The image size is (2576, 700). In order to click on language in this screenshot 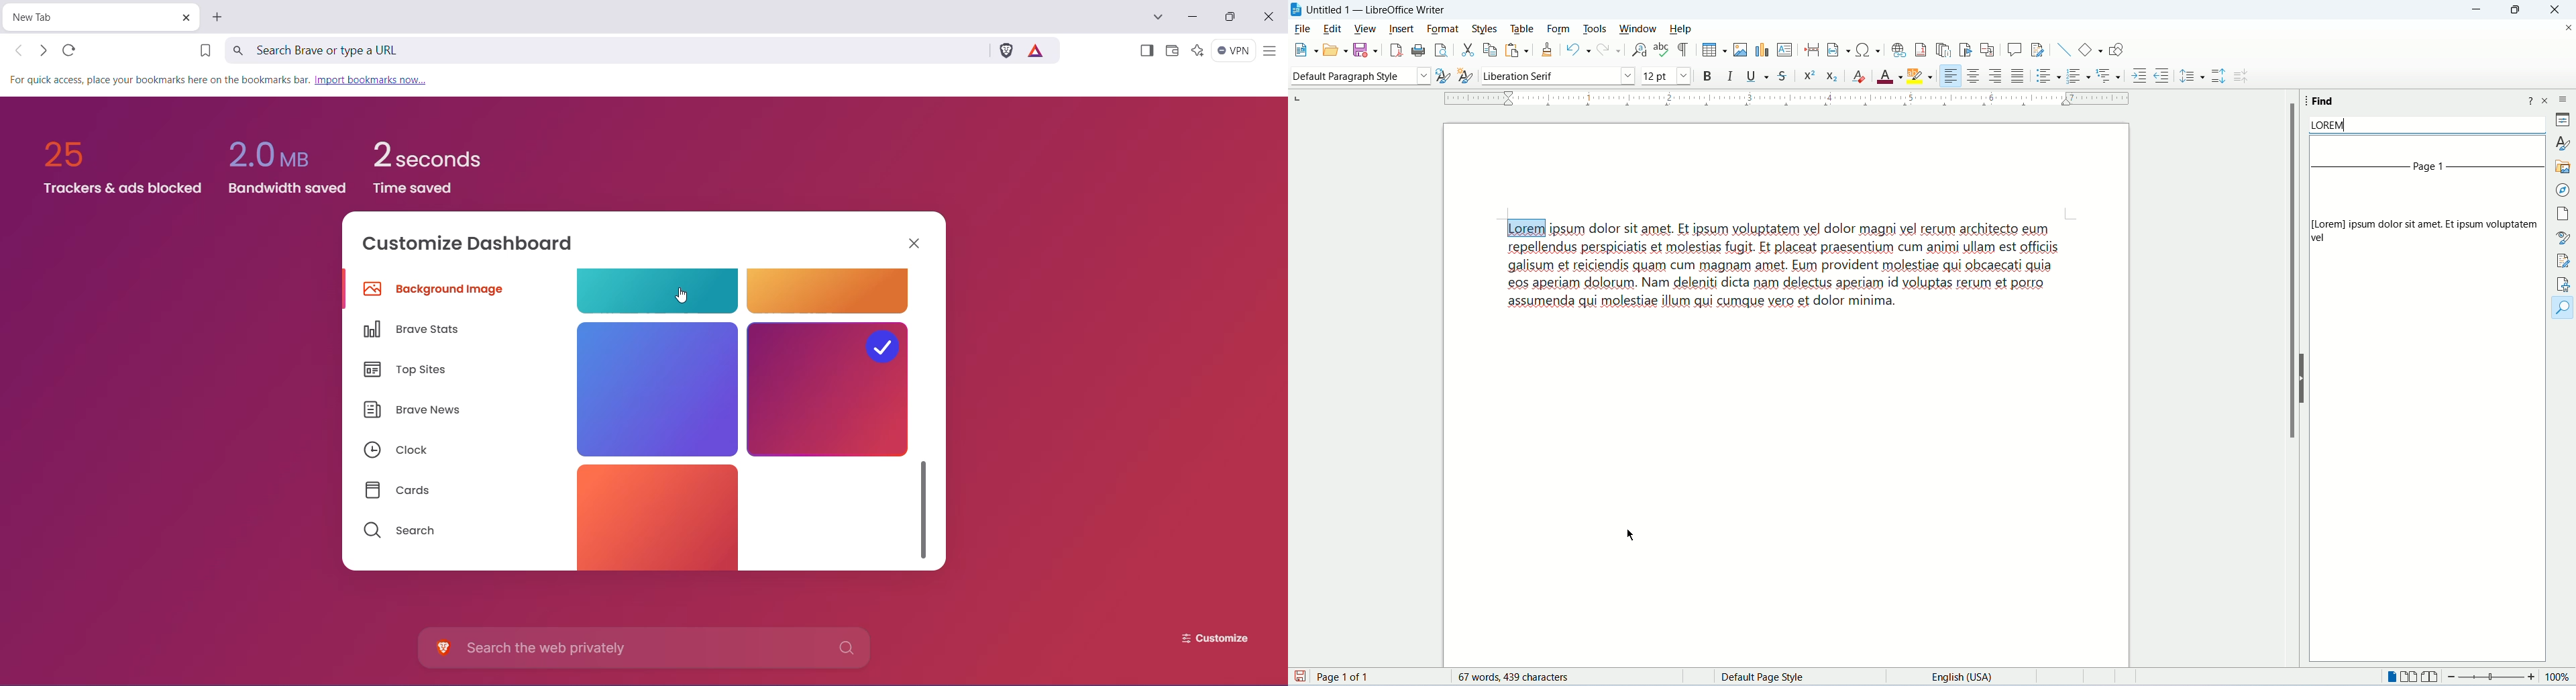, I will do `click(1964, 678)`.